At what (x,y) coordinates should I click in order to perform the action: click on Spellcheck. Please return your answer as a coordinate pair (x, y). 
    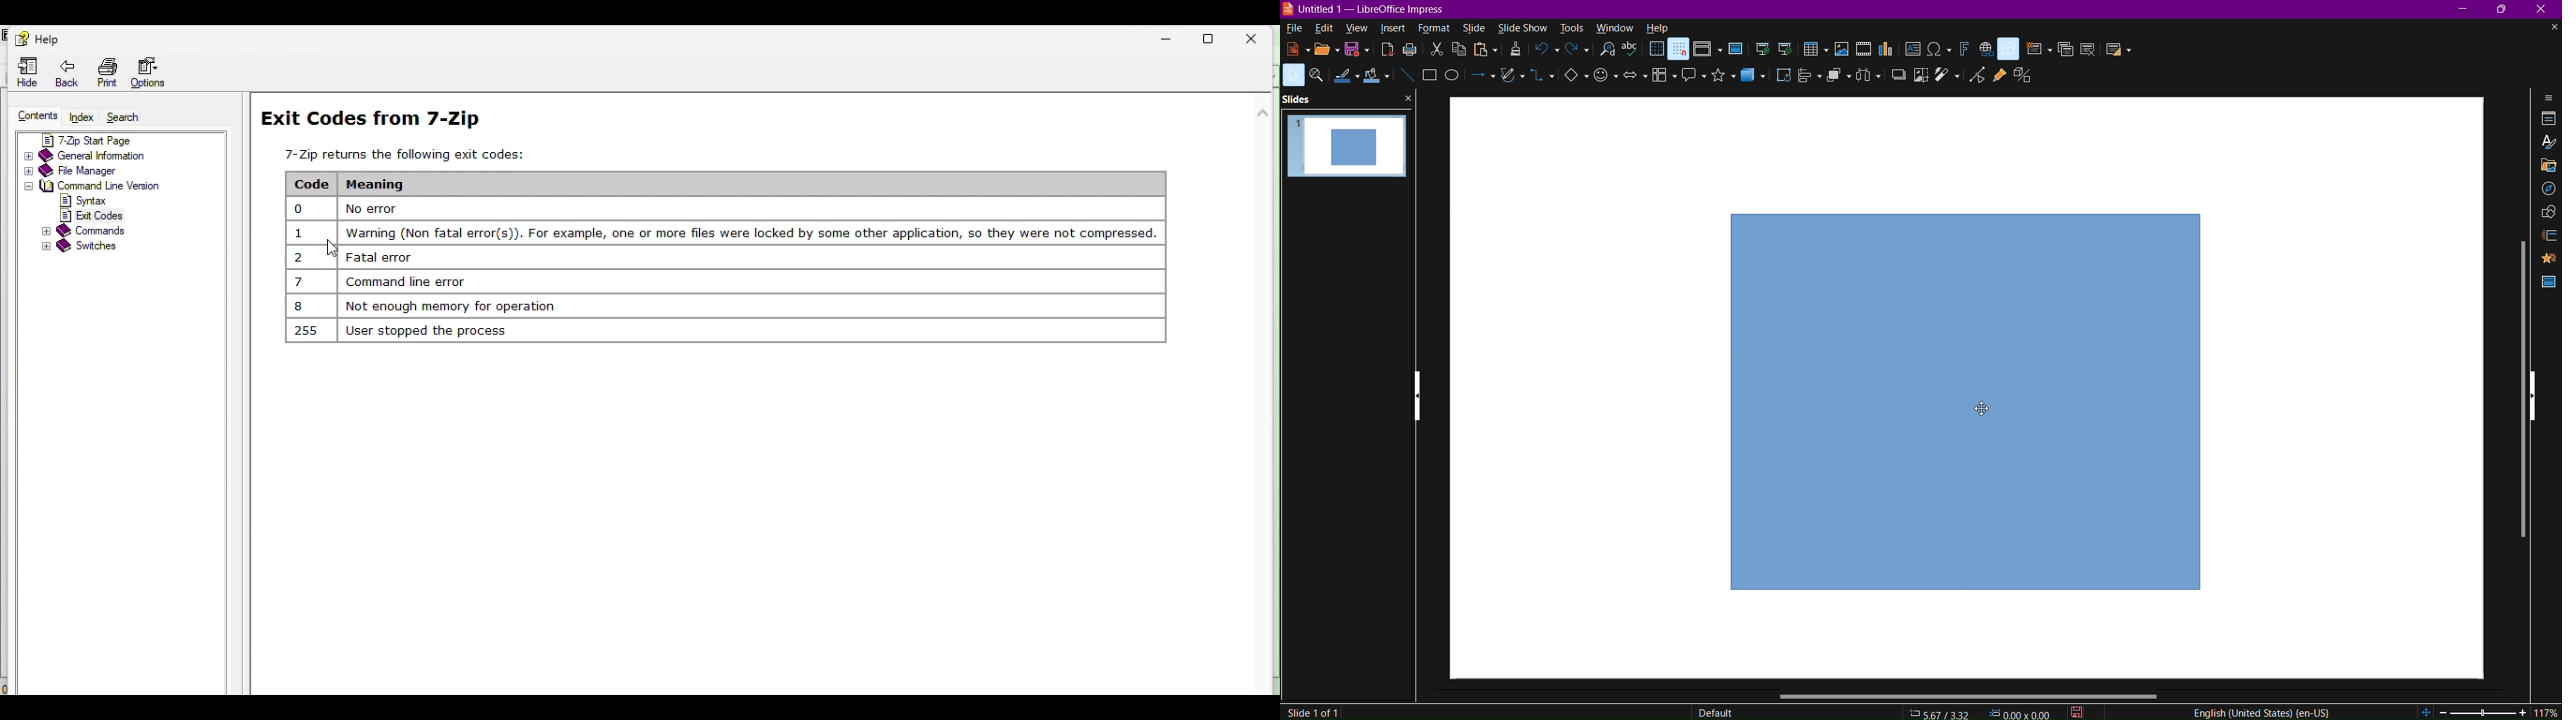
    Looking at the image, I should click on (1633, 52).